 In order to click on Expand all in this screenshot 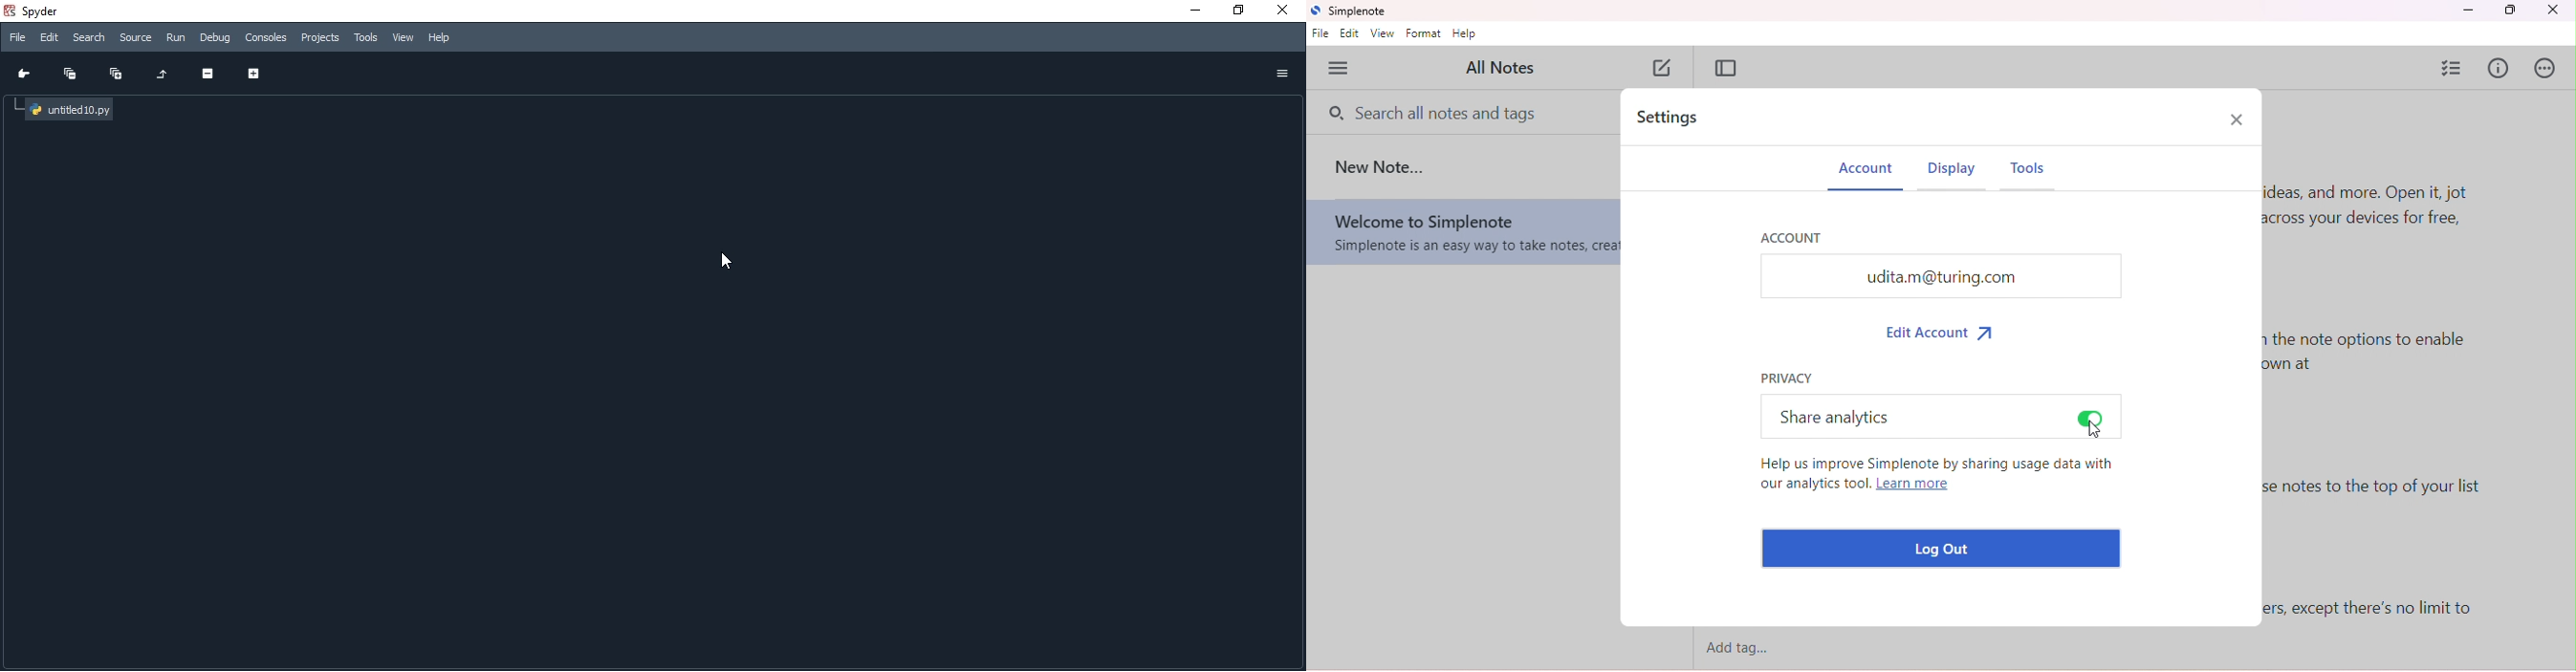, I will do `click(117, 76)`.